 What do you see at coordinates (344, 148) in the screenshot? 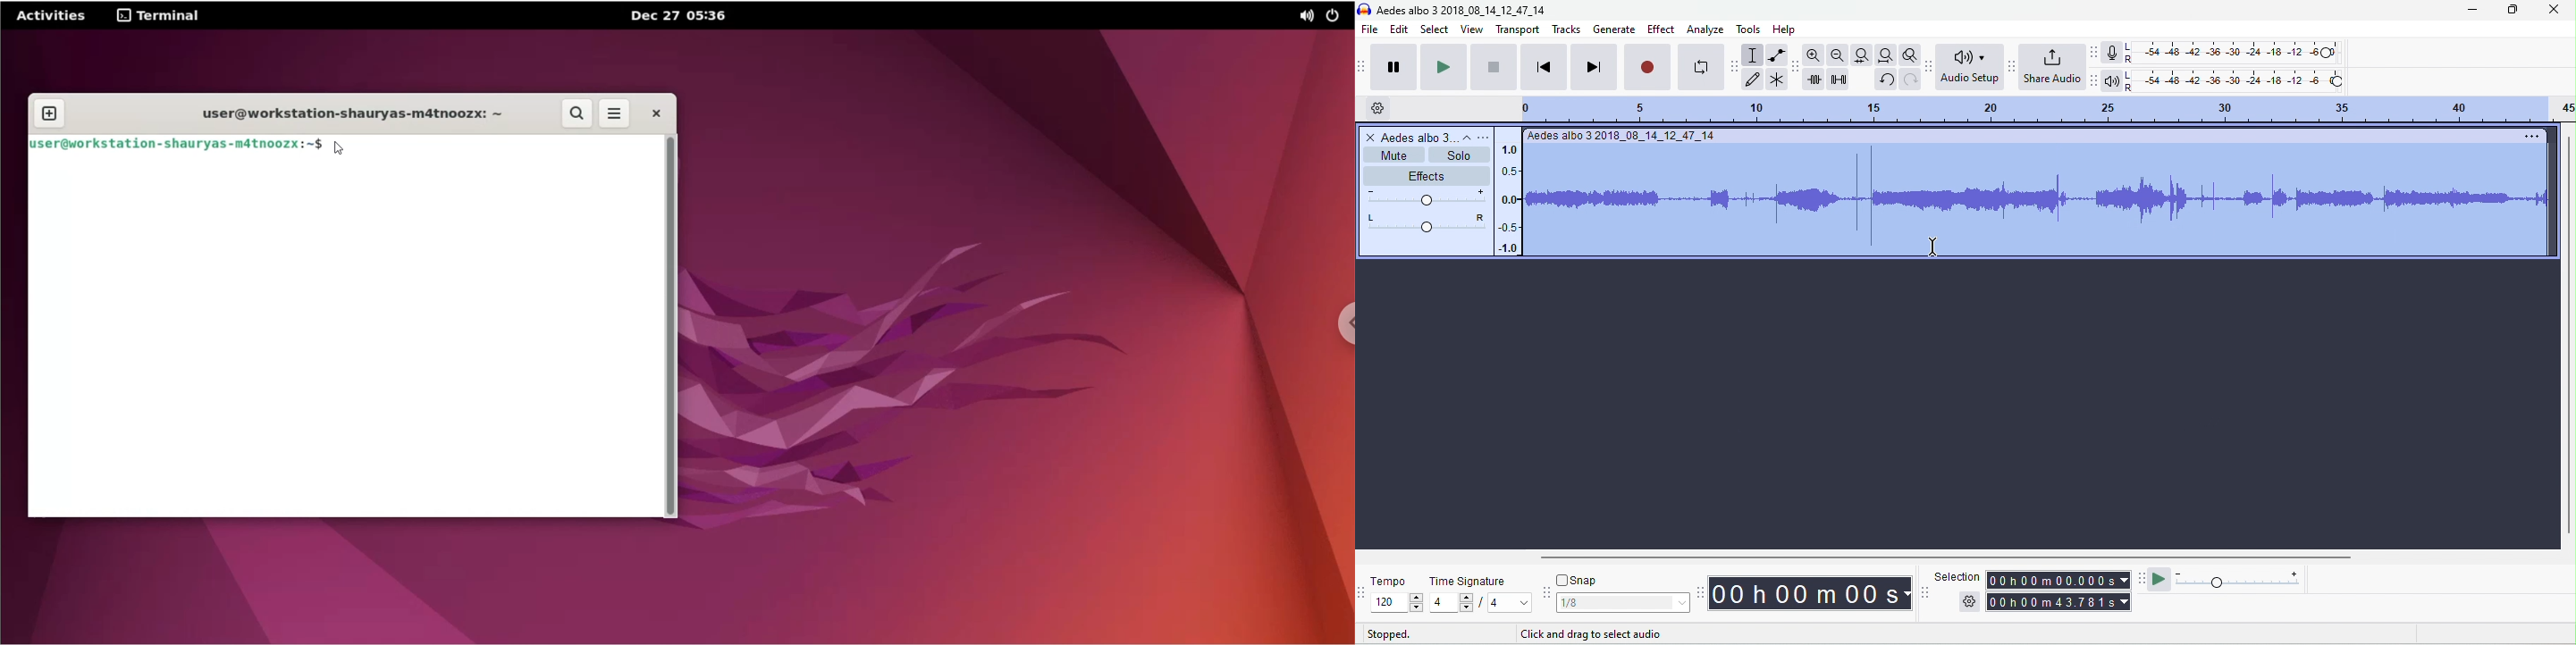
I see `cursor` at bounding box center [344, 148].